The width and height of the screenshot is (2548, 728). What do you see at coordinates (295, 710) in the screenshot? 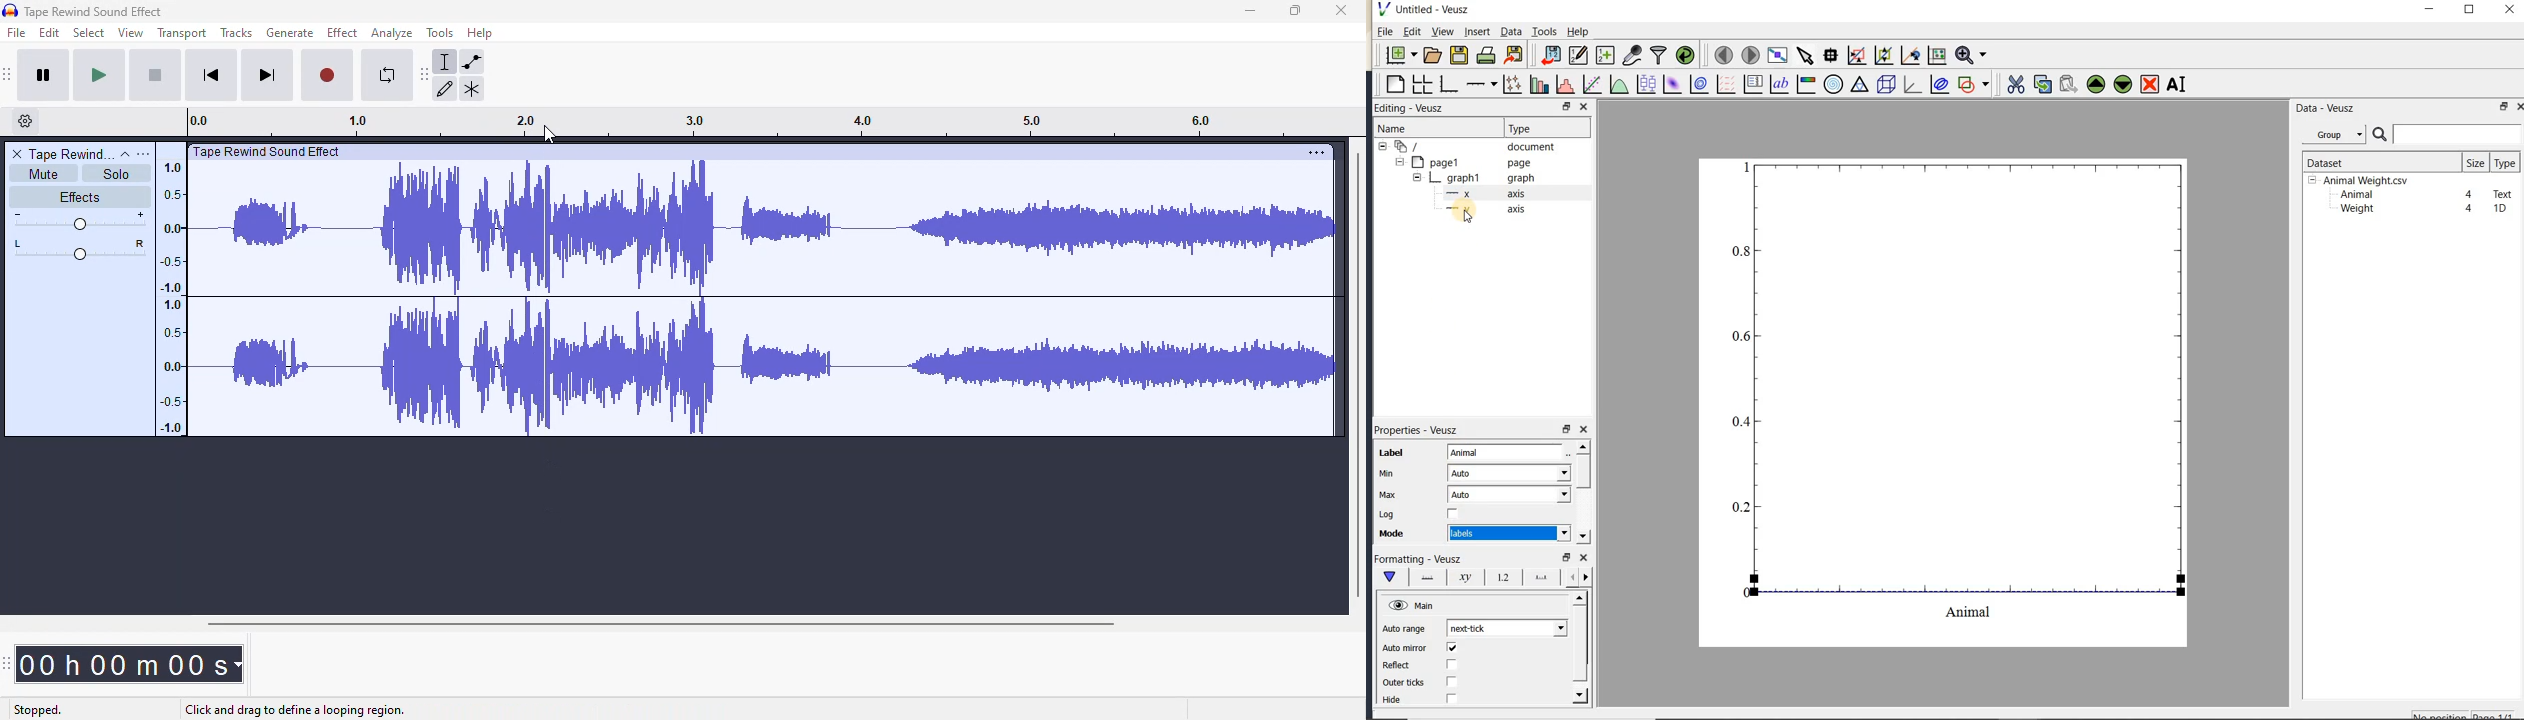
I see `click and drag to define a looping region` at bounding box center [295, 710].